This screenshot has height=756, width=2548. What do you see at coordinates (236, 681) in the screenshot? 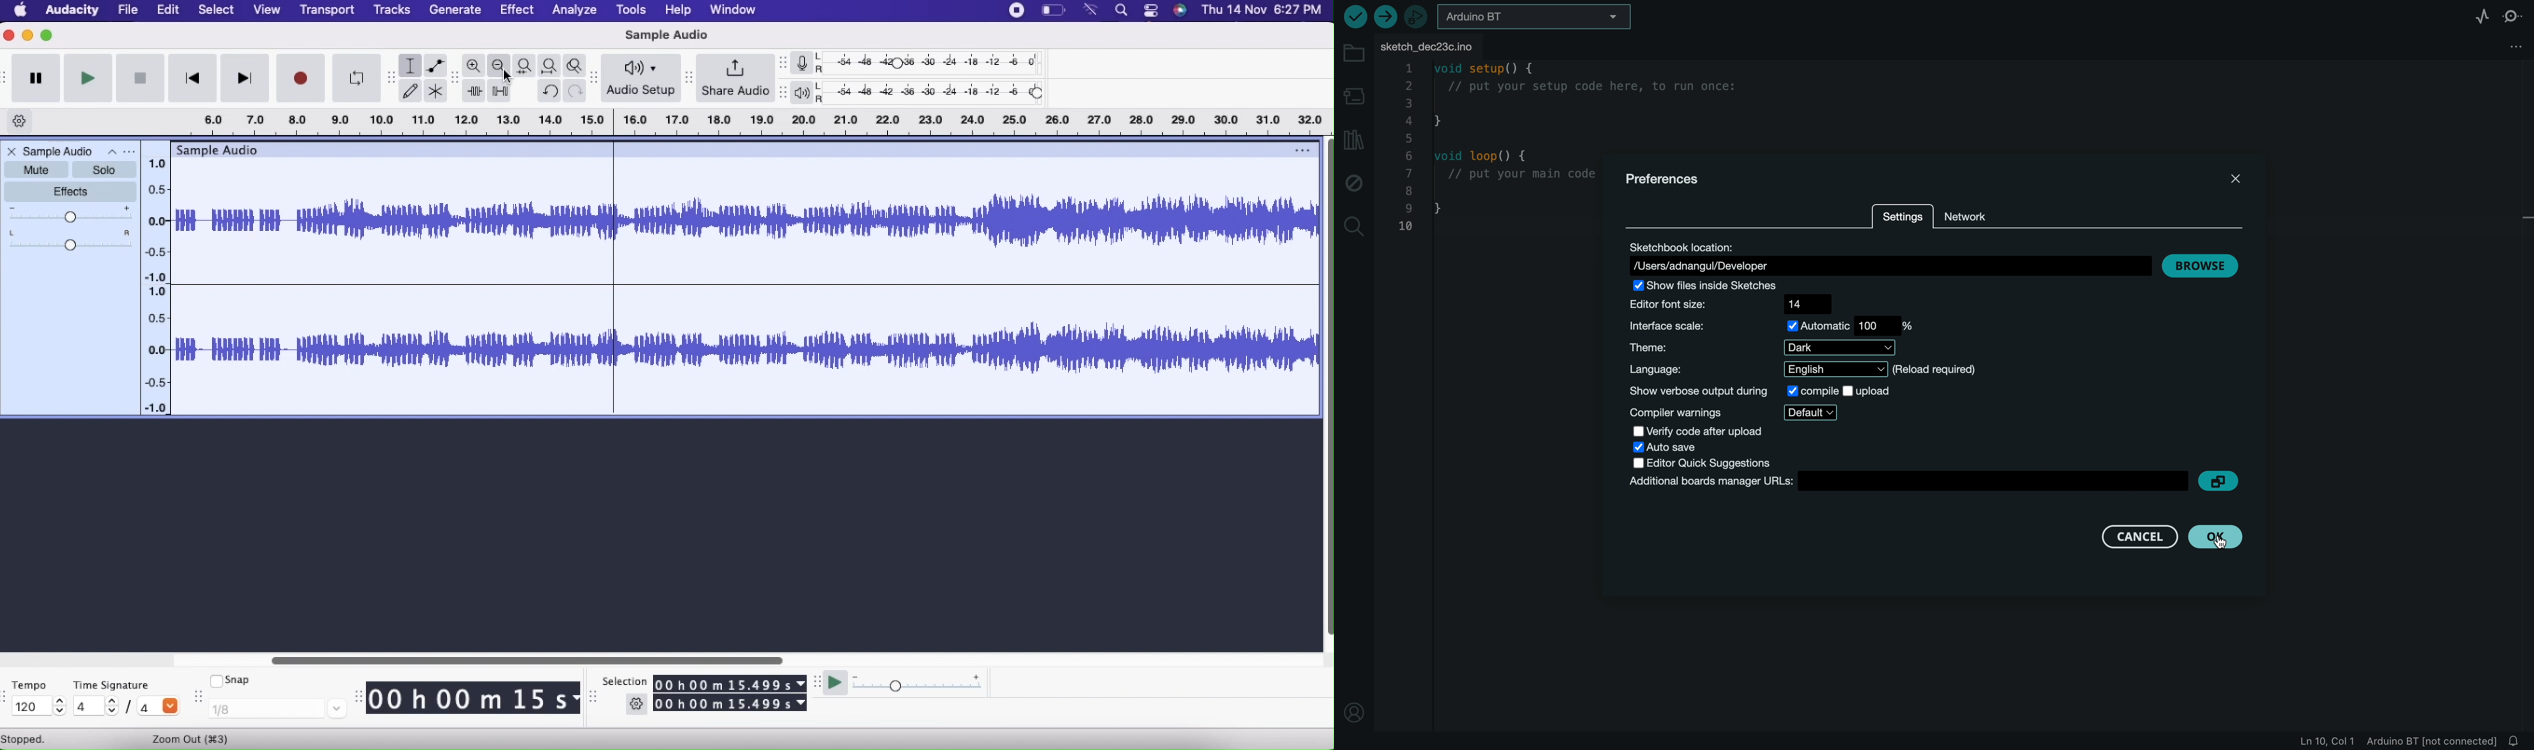
I see `Snap` at bounding box center [236, 681].